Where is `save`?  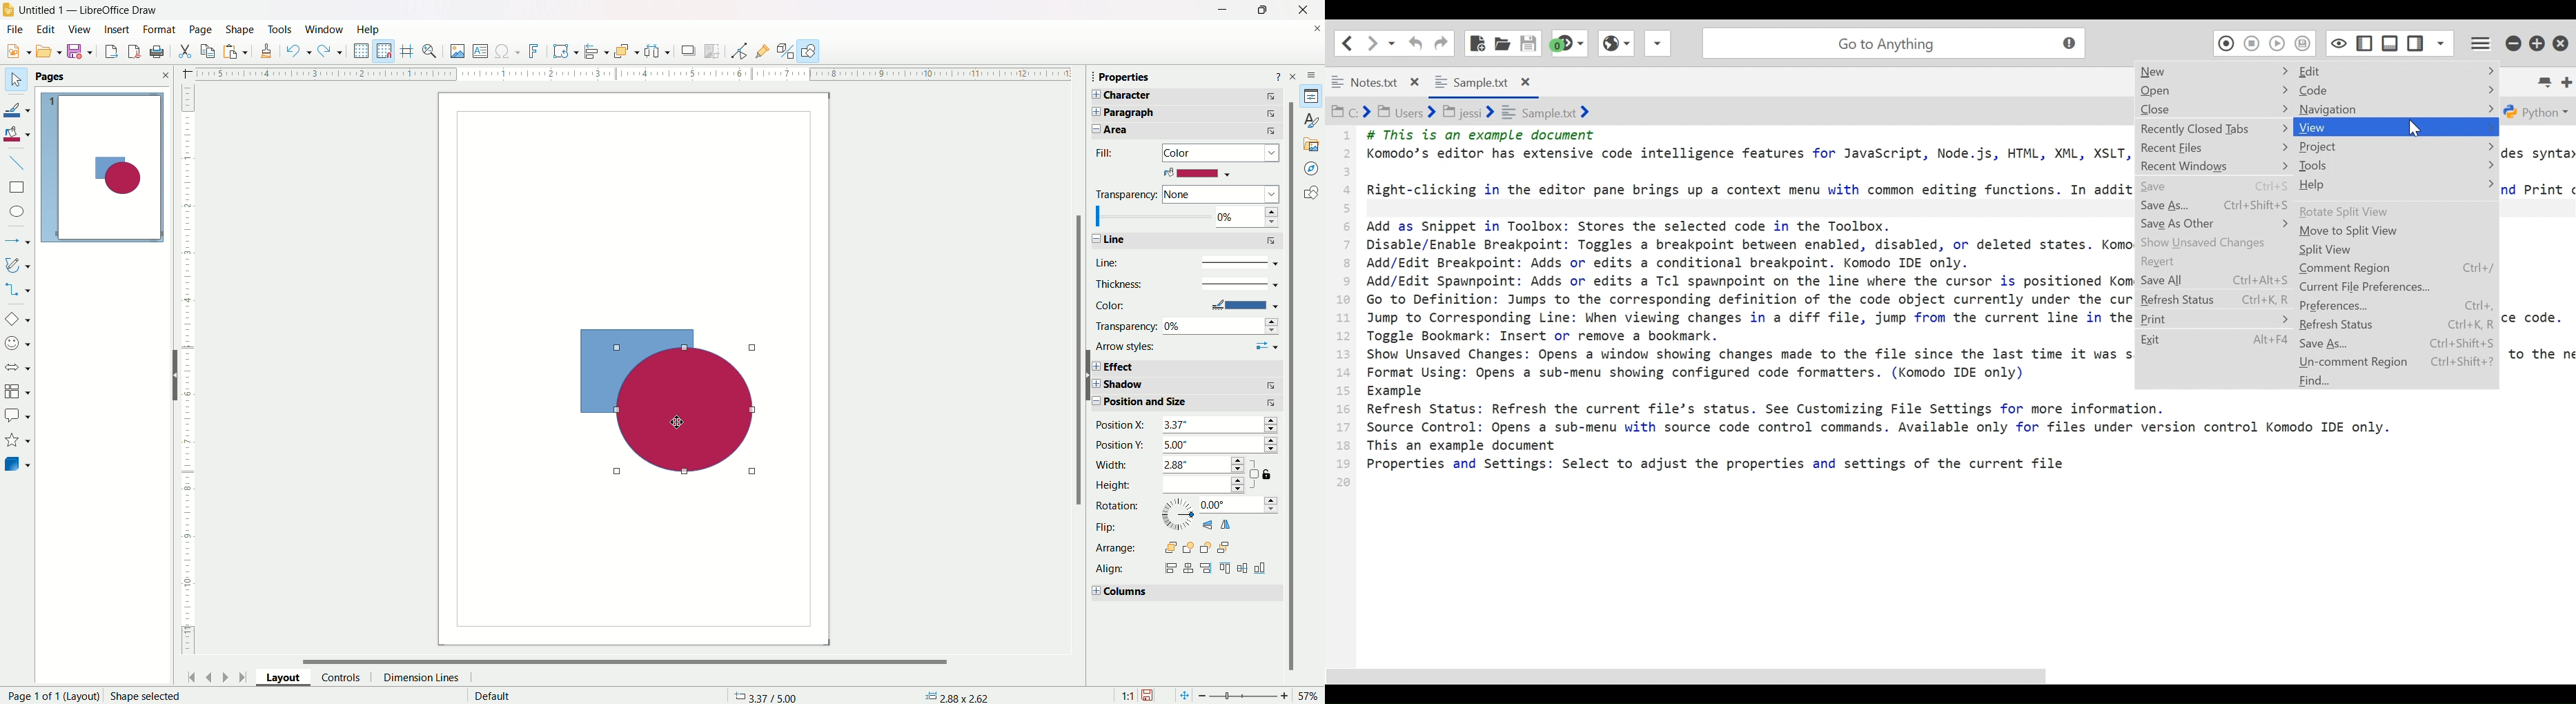 save is located at coordinates (1150, 693).